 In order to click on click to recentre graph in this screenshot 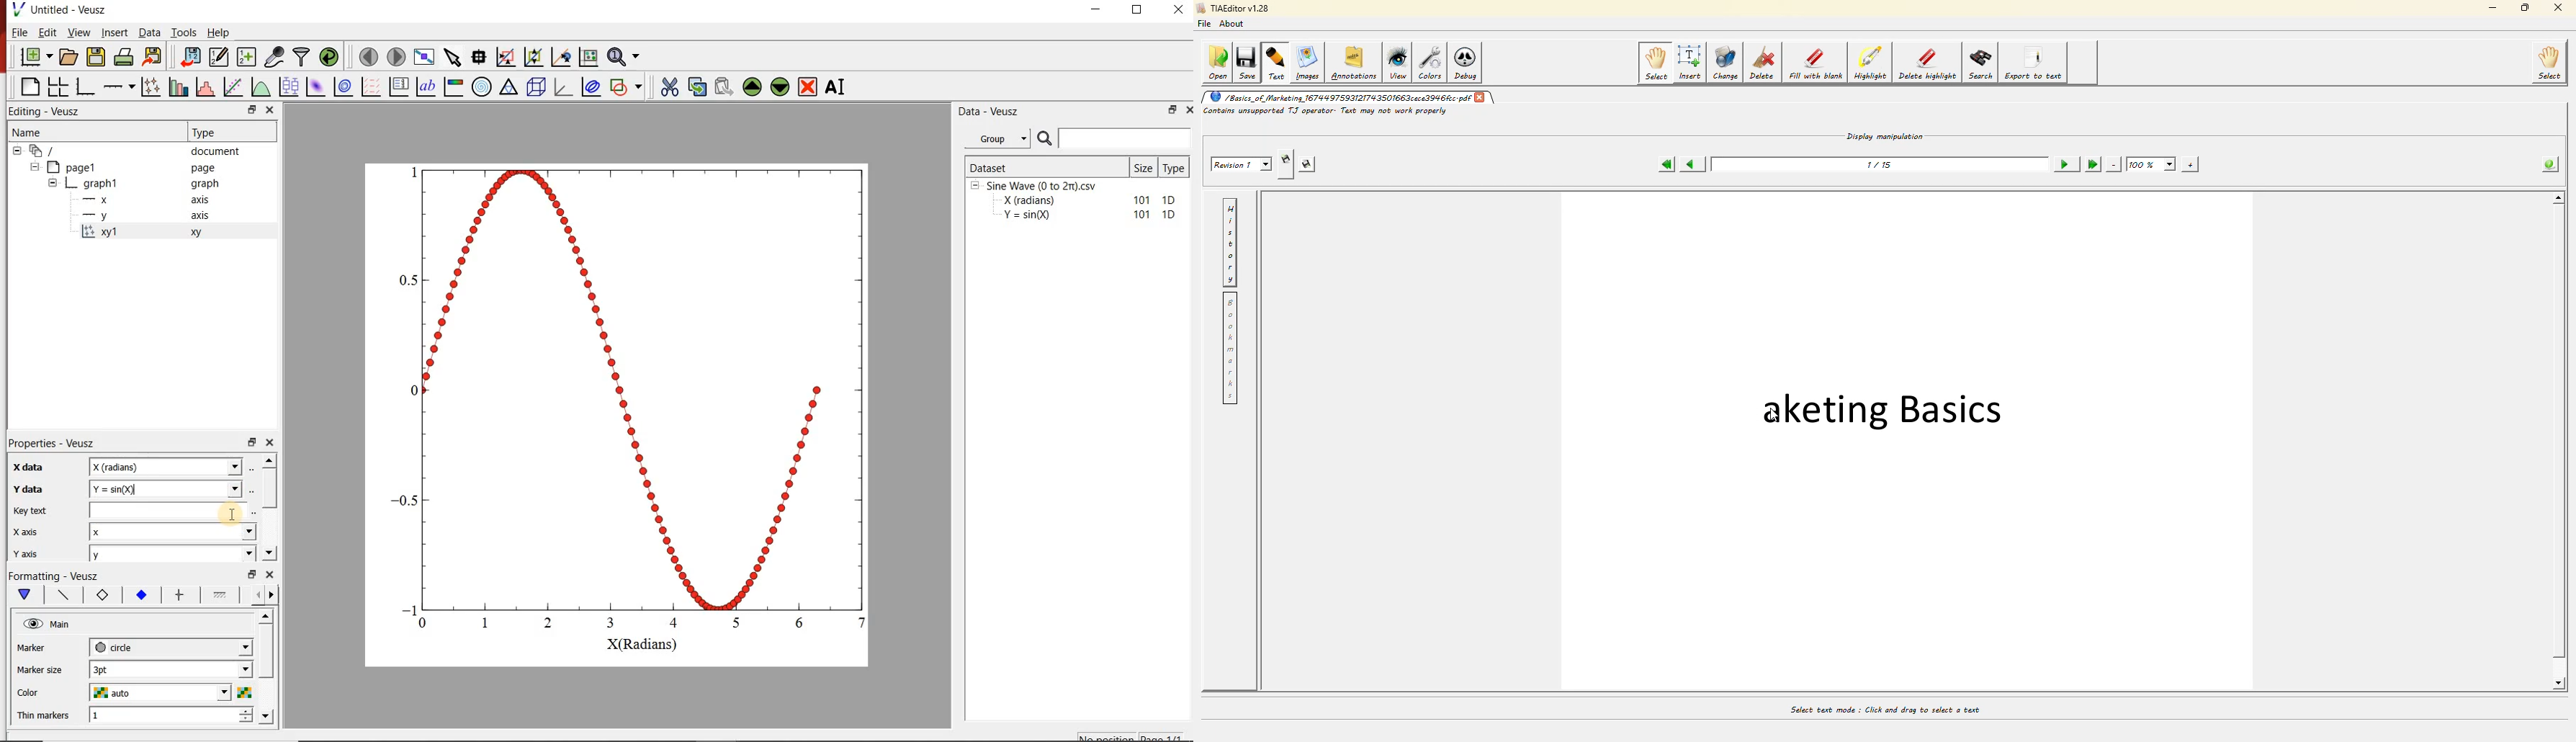, I will do `click(561, 55)`.